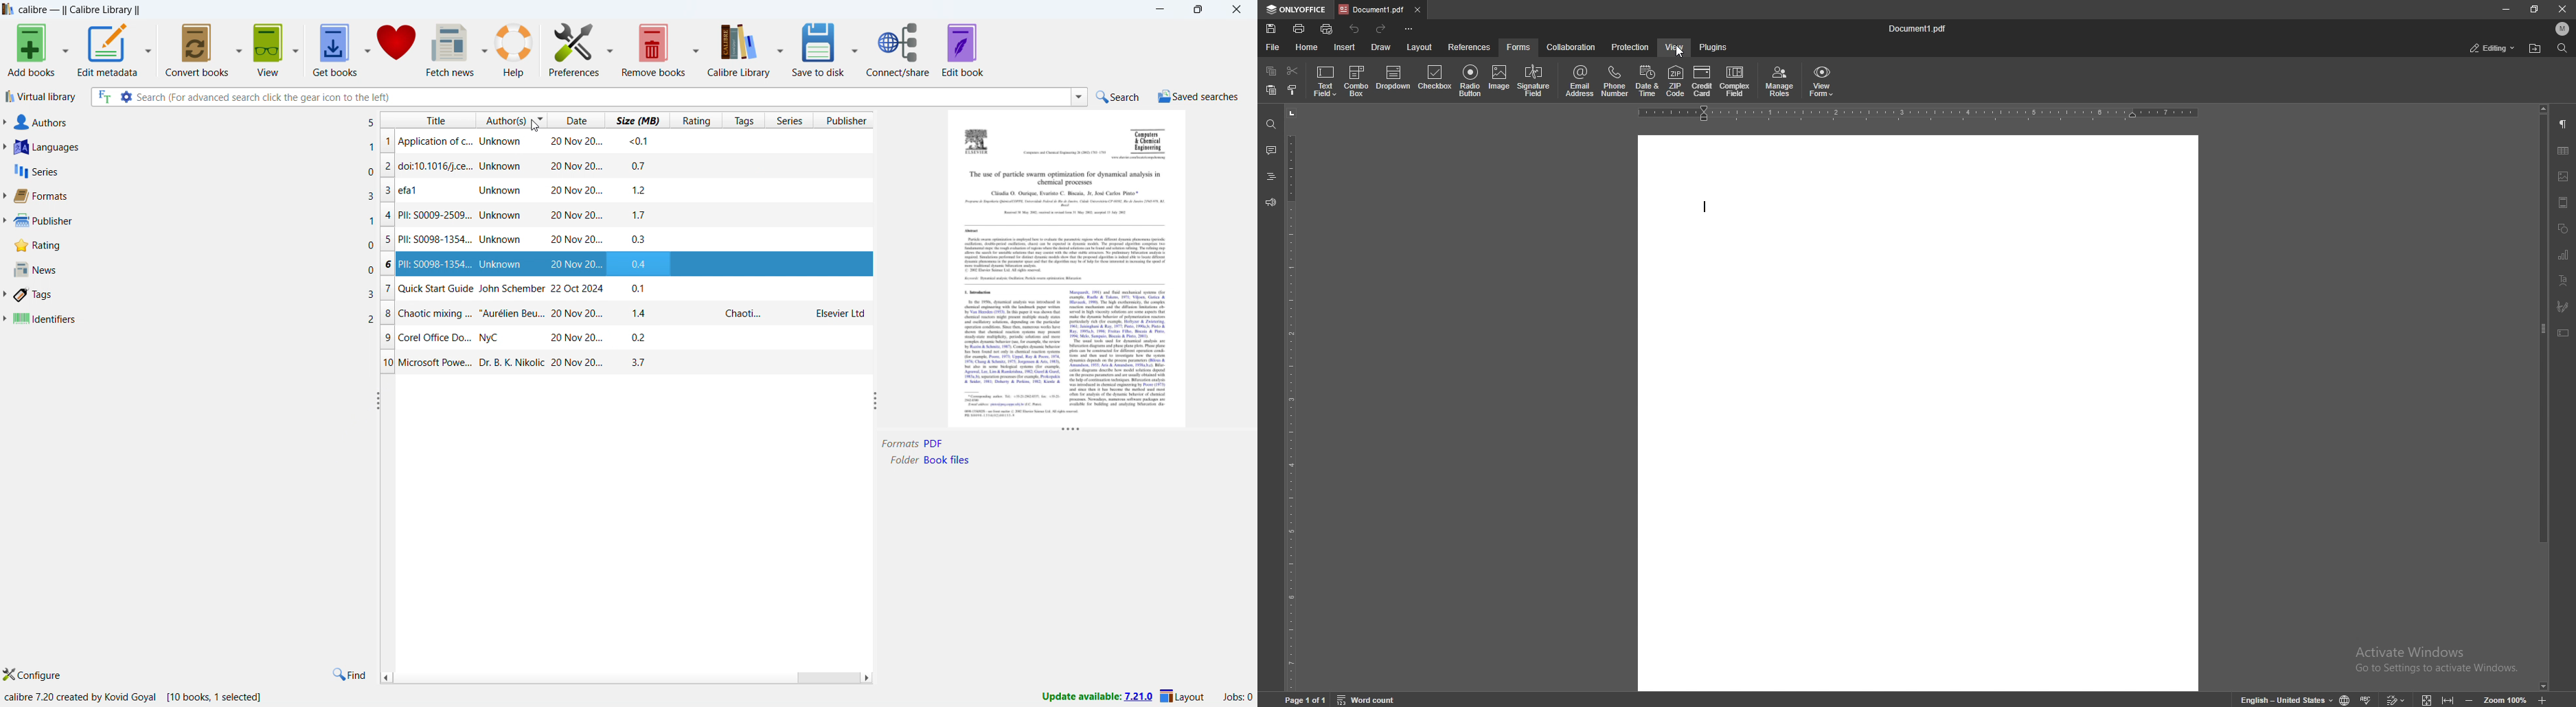 This screenshot has width=2576, height=728. Describe the element at coordinates (1737, 83) in the screenshot. I see `complex field` at that location.